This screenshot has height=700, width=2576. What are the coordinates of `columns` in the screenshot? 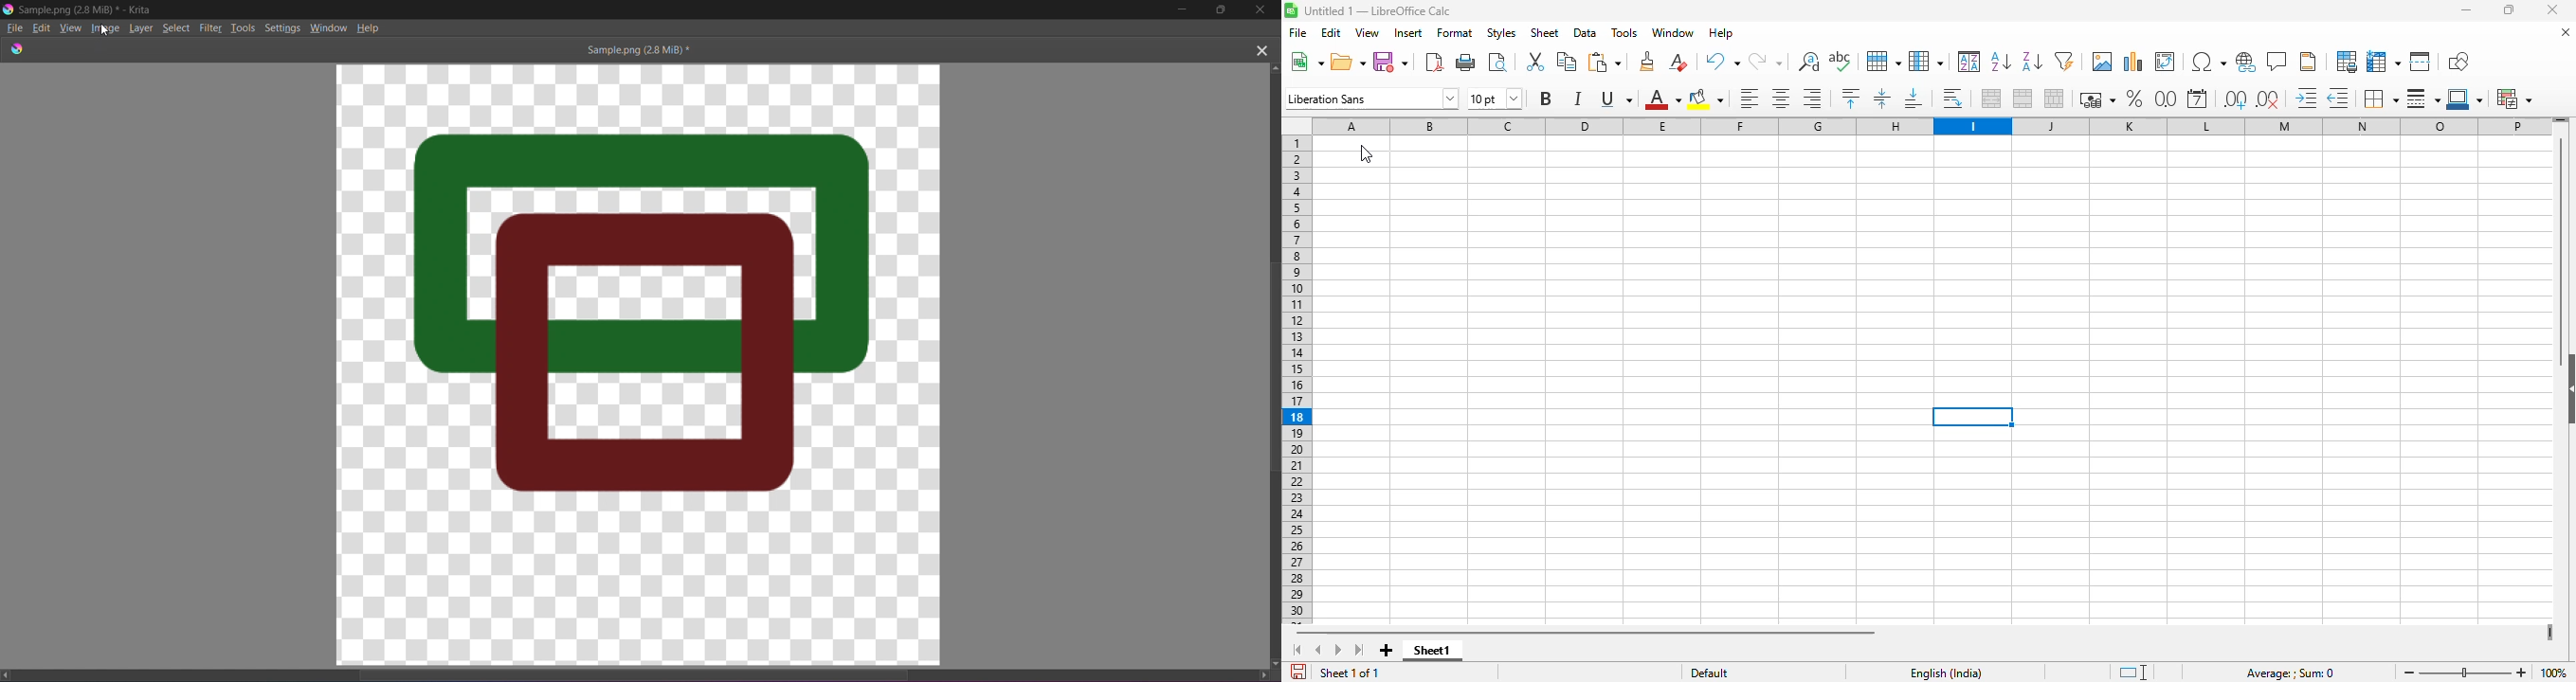 It's located at (1931, 127).